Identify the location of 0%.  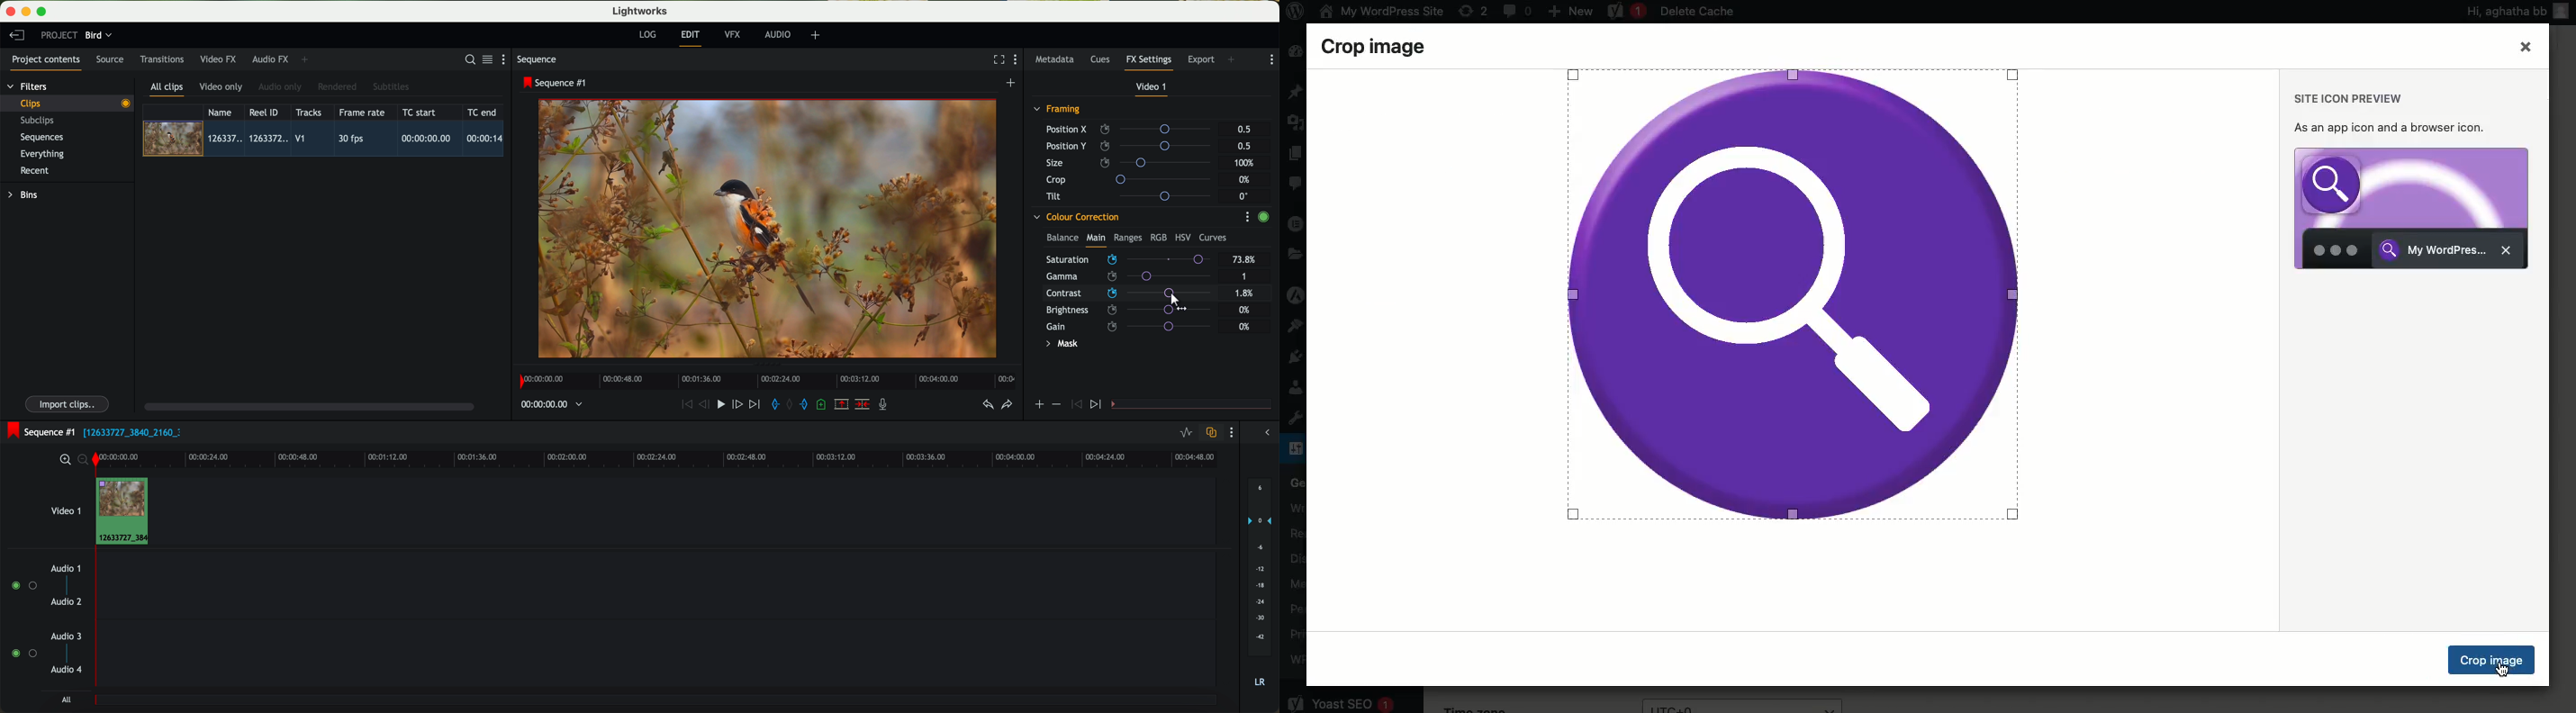
(1245, 309).